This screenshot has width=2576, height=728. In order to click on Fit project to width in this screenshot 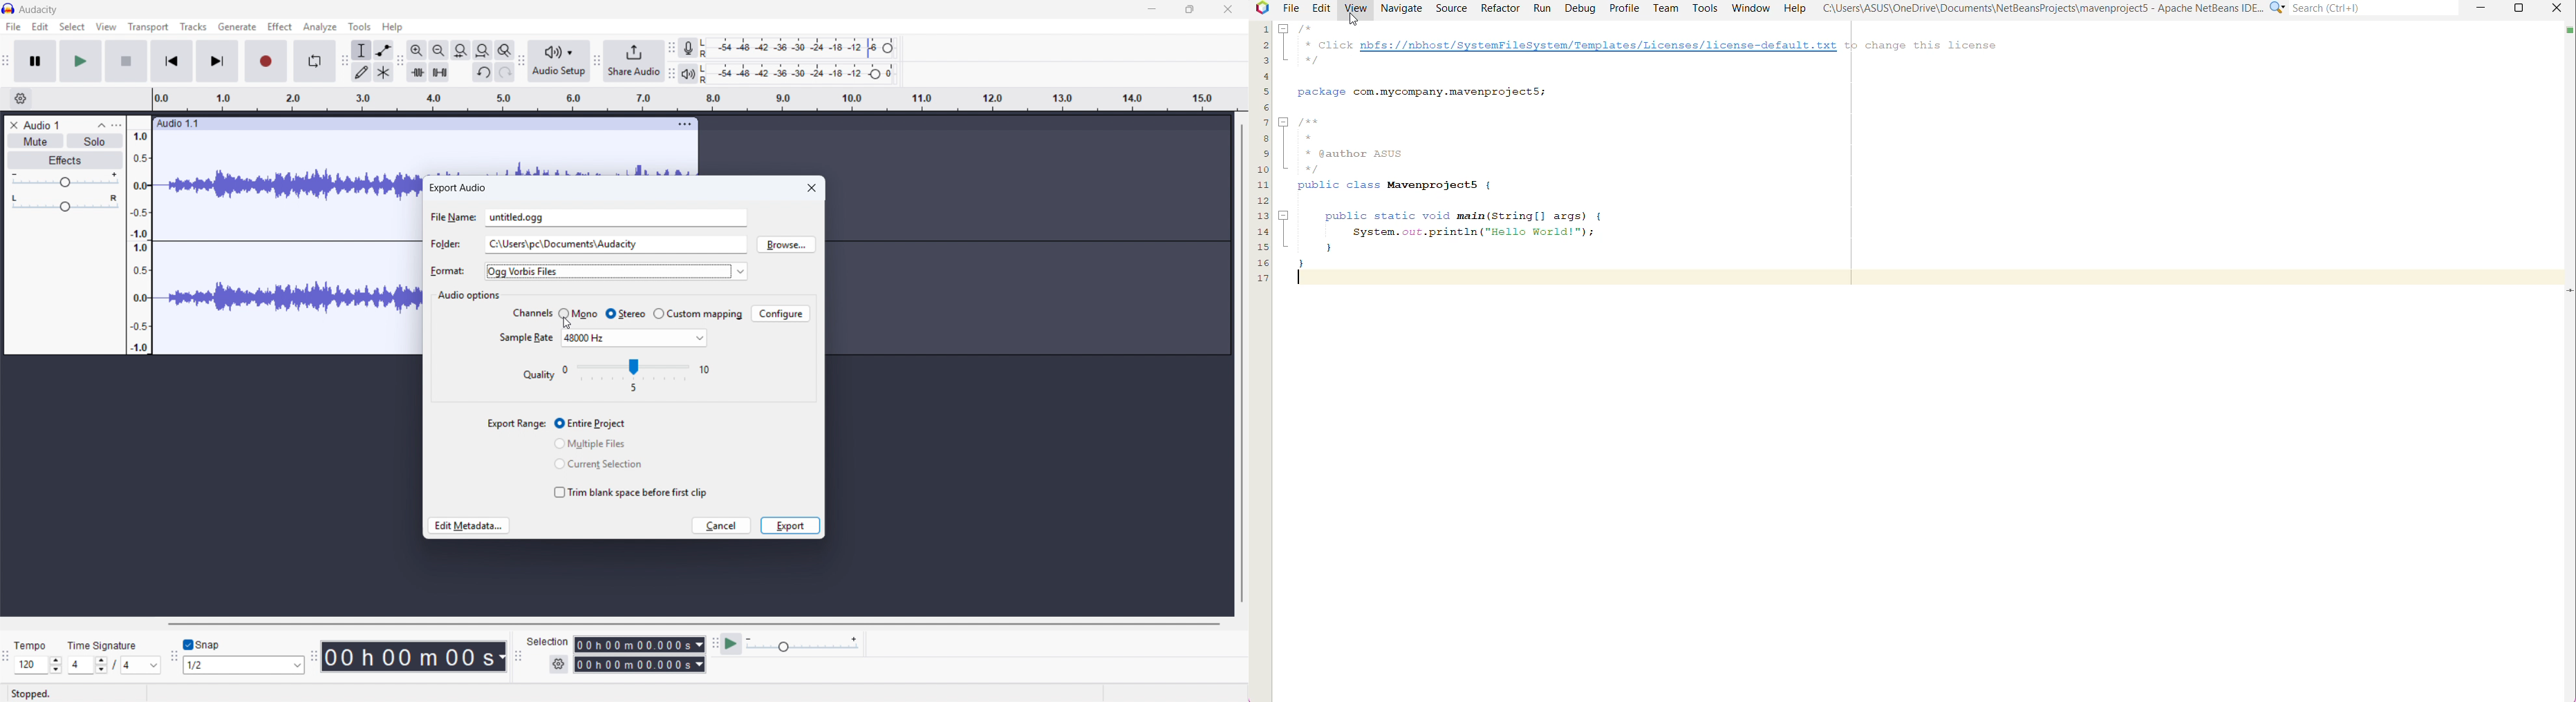, I will do `click(483, 49)`.